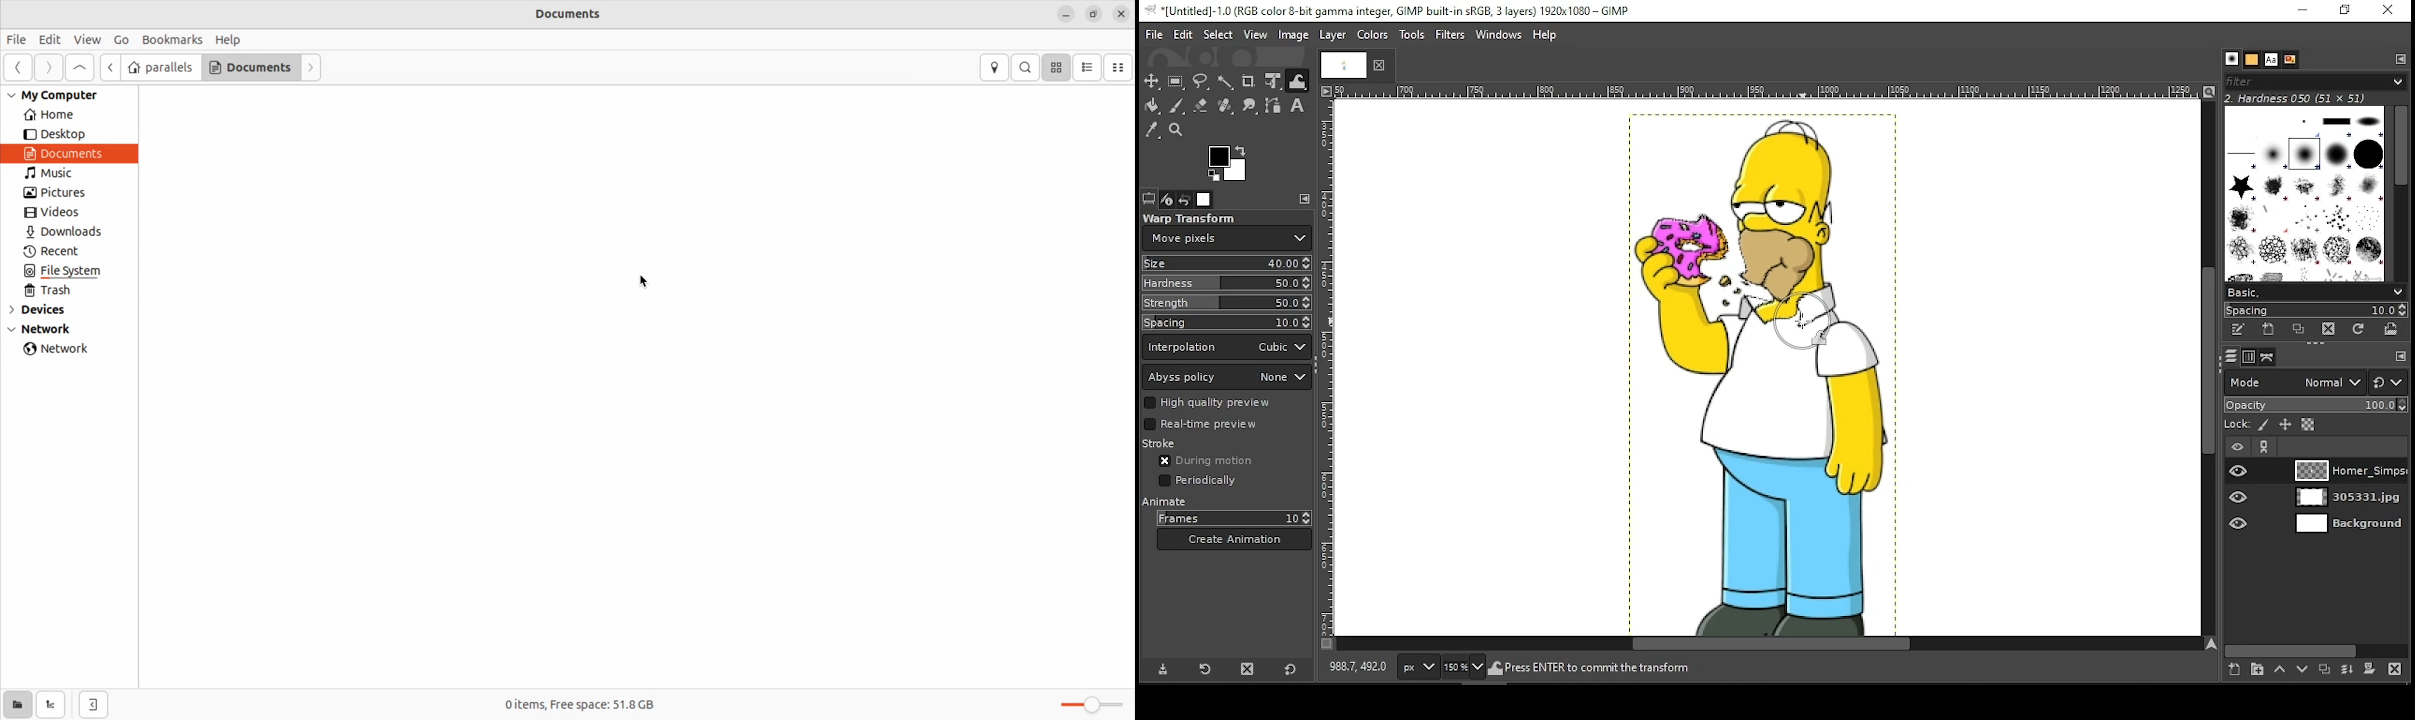 Image resolution: width=2436 pixels, height=728 pixels. What do you see at coordinates (2237, 425) in the screenshot?
I see `lock` at bounding box center [2237, 425].